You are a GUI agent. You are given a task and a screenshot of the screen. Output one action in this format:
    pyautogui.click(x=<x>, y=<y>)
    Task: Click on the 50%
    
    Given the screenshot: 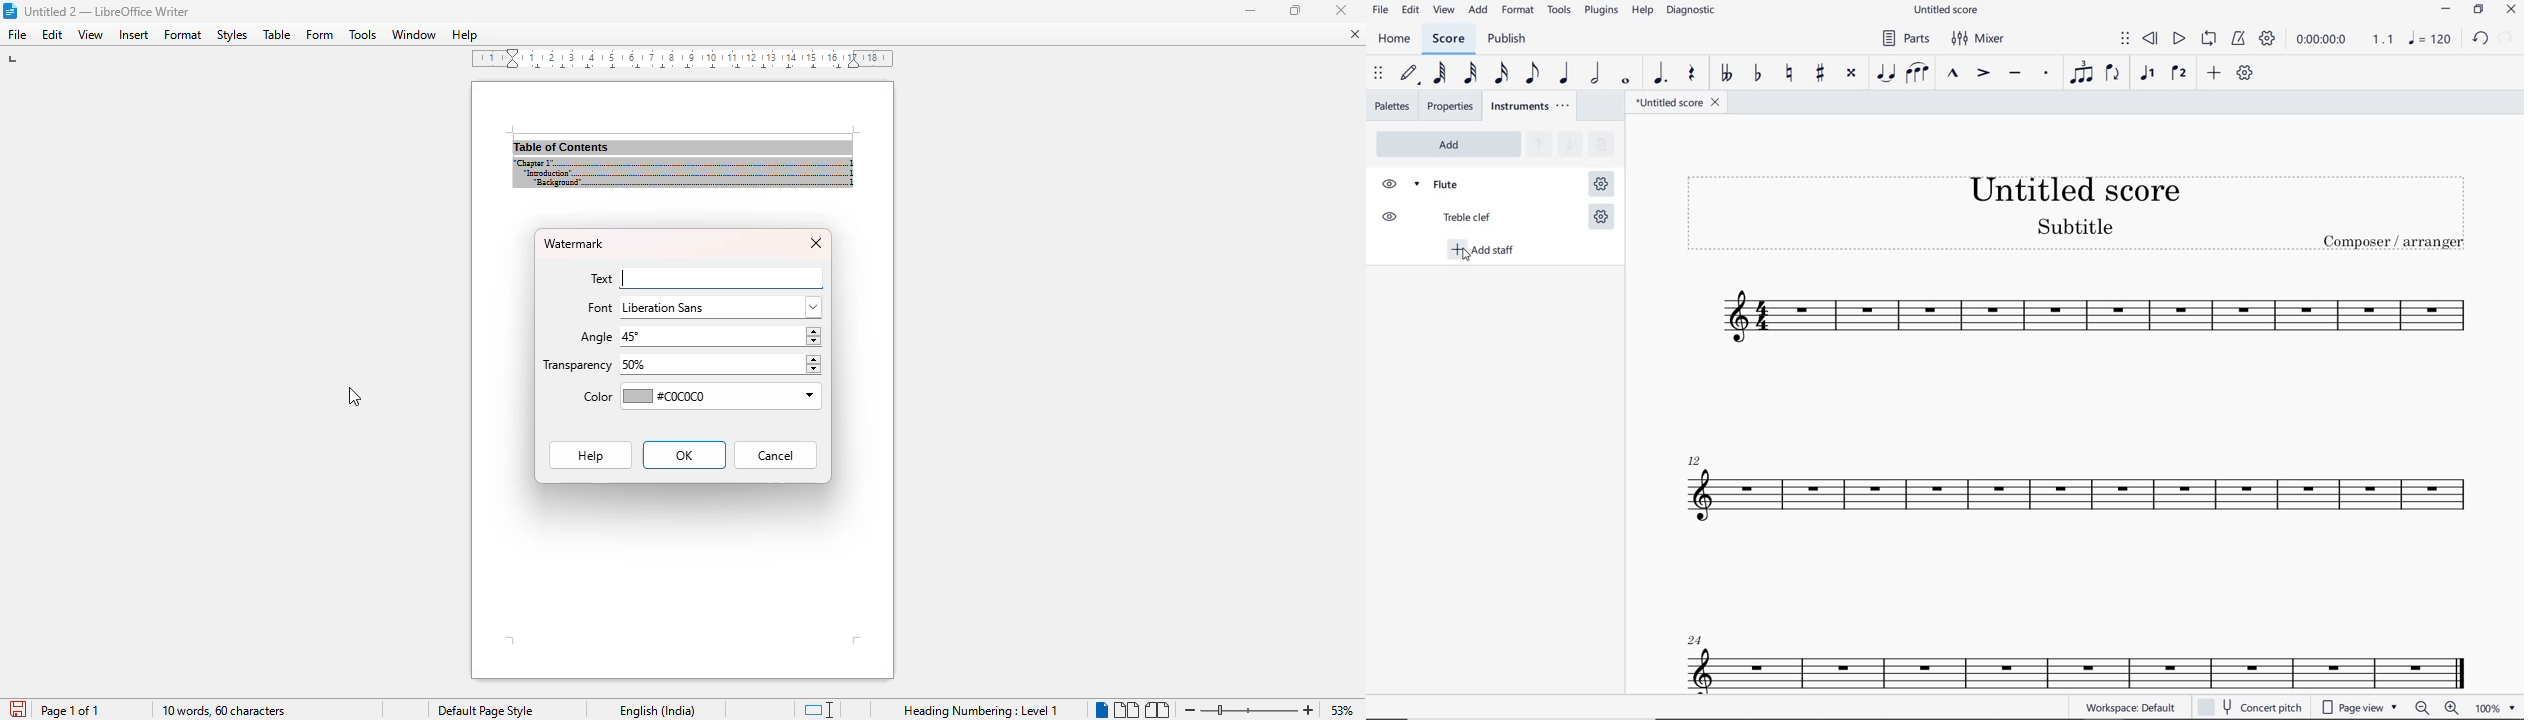 What is the action you would take?
    pyautogui.click(x=721, y=364)
    